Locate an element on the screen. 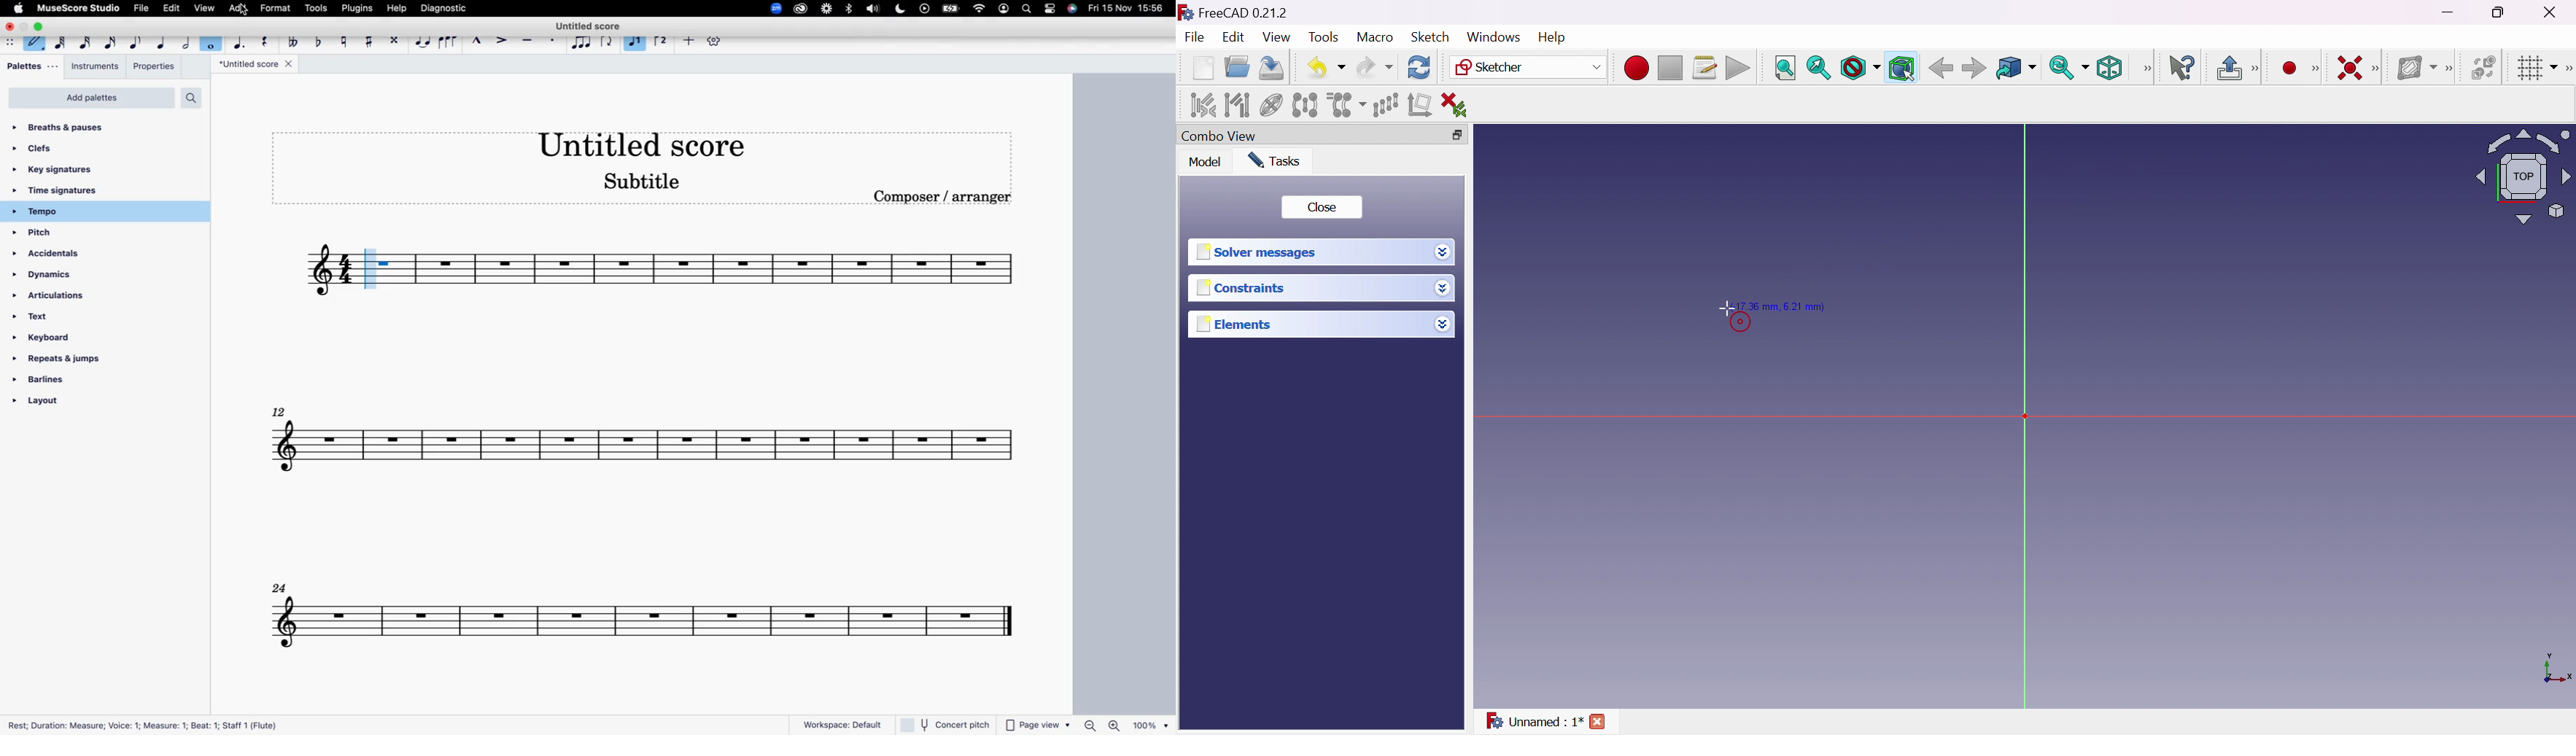 The height and width of the screenshot is (756, 2576). double toggle flat is located at coordinates (294, 41).